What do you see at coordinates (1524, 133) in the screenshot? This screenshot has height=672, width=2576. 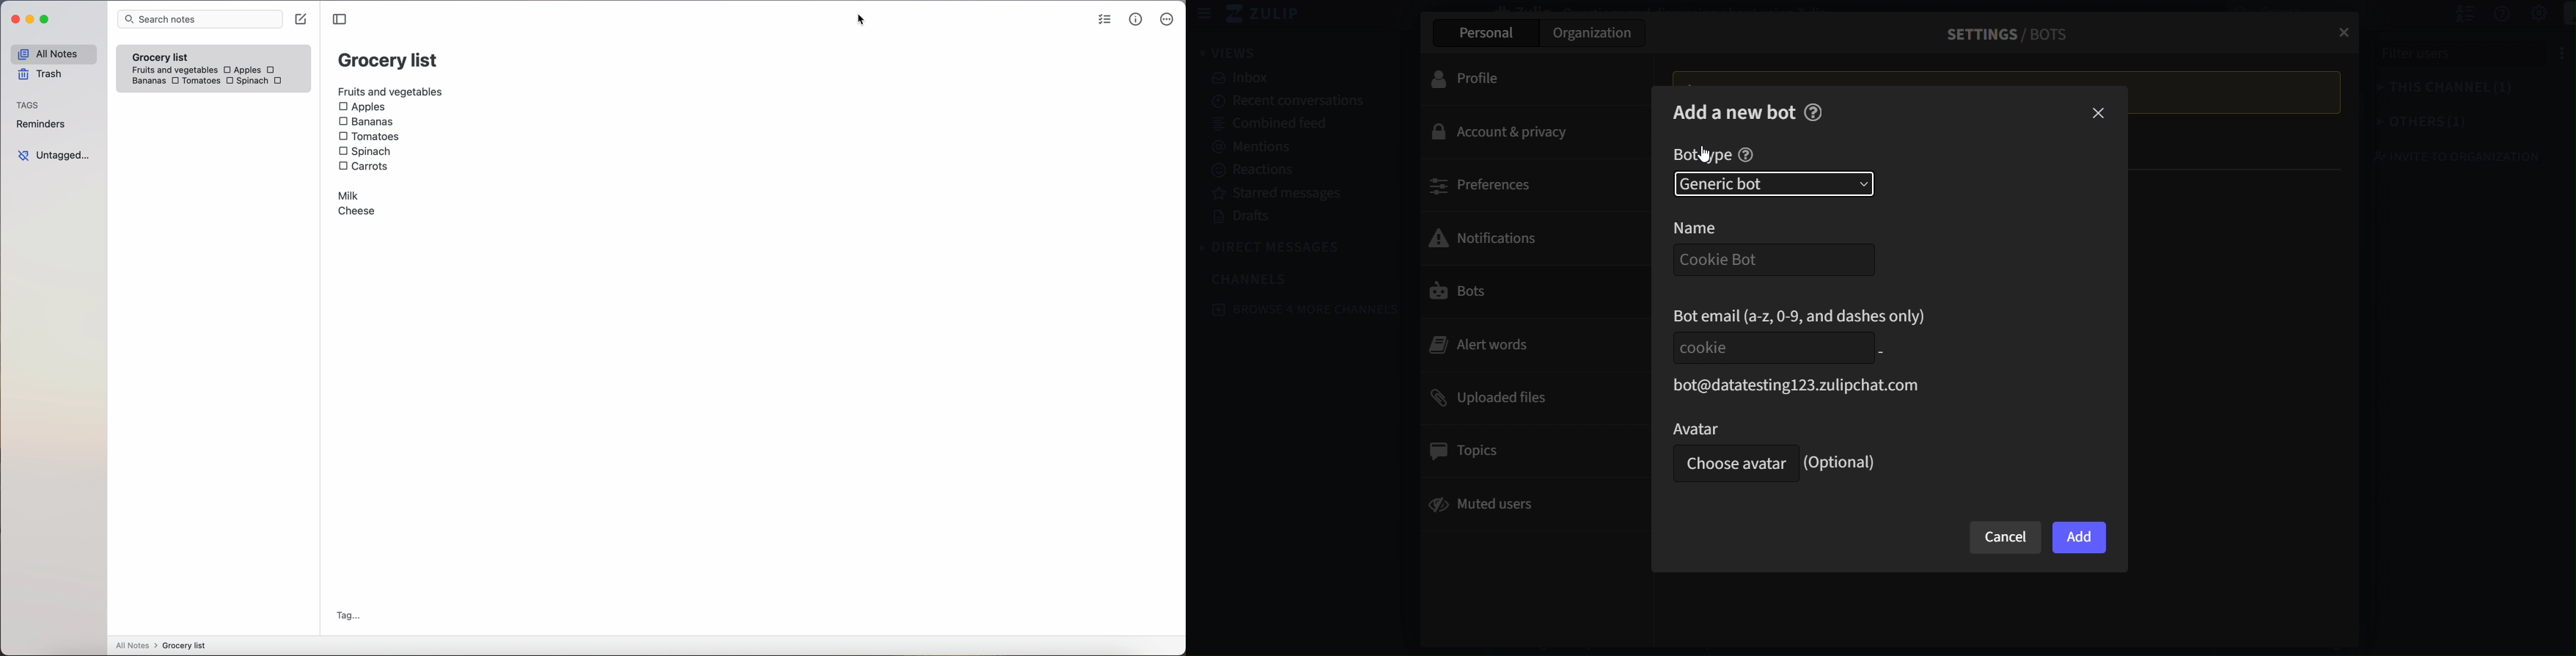 I see `account & privacy` at bounding box center [1524, 133].